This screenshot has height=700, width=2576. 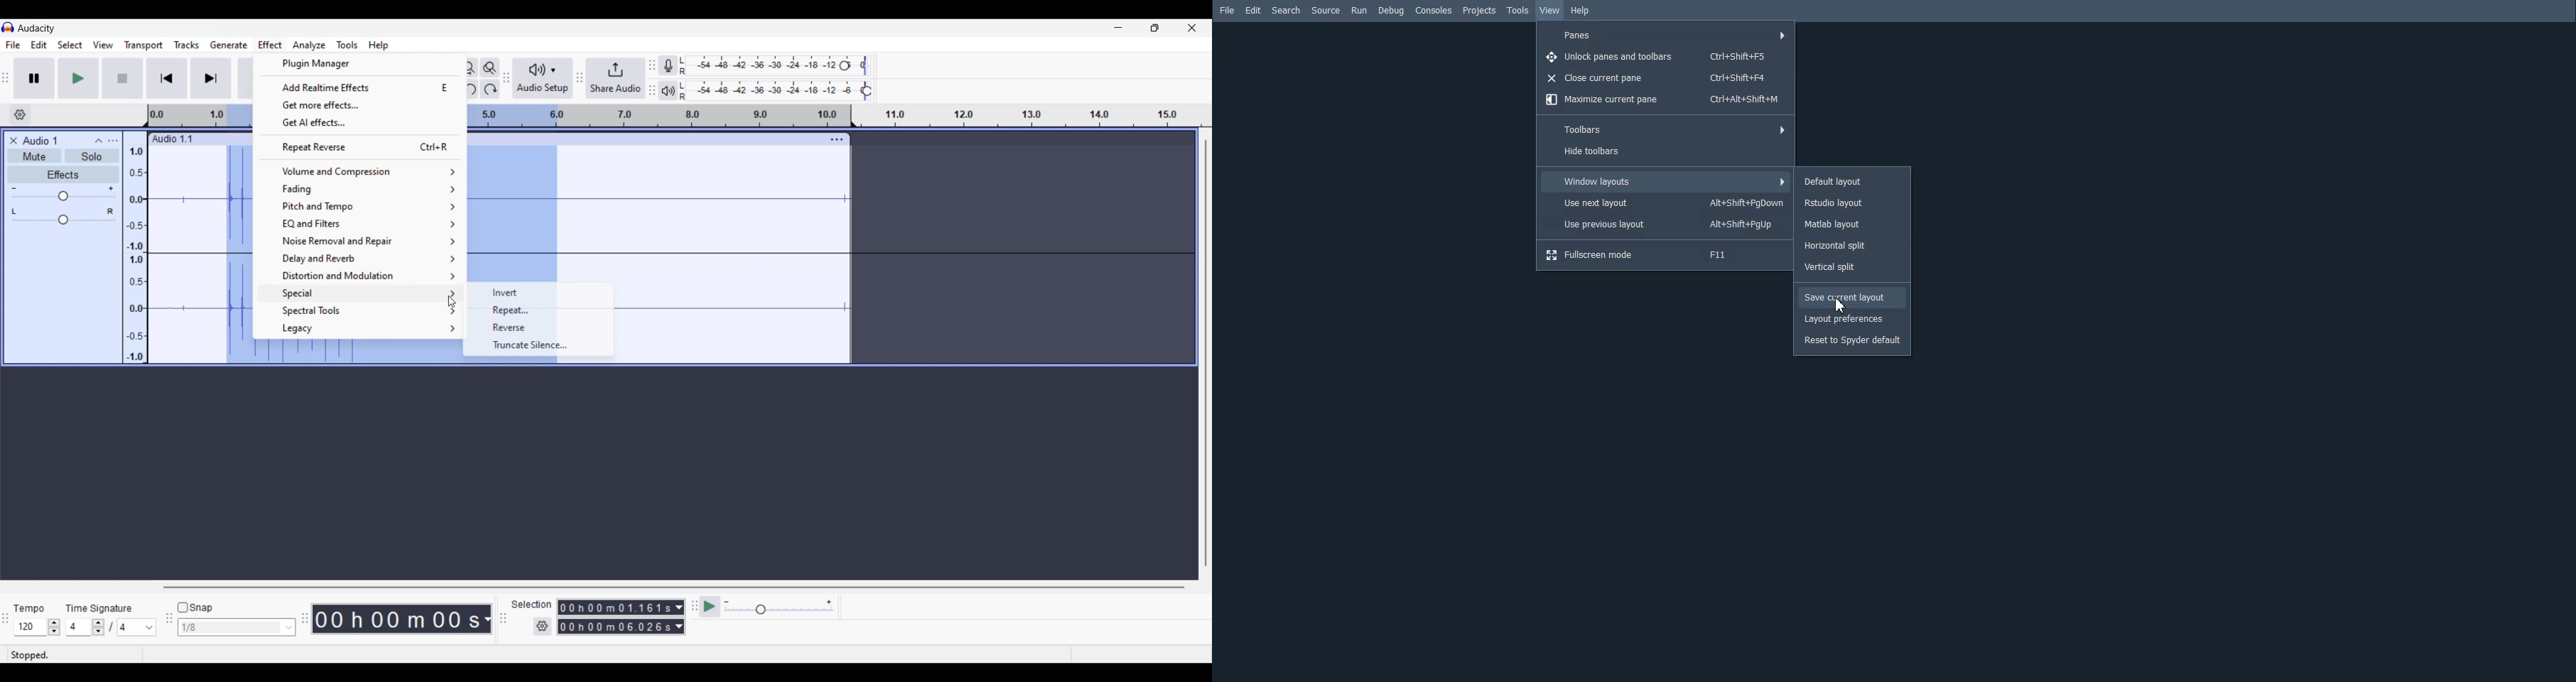 I want to click on Default layout, so click(x=1852, y=181).